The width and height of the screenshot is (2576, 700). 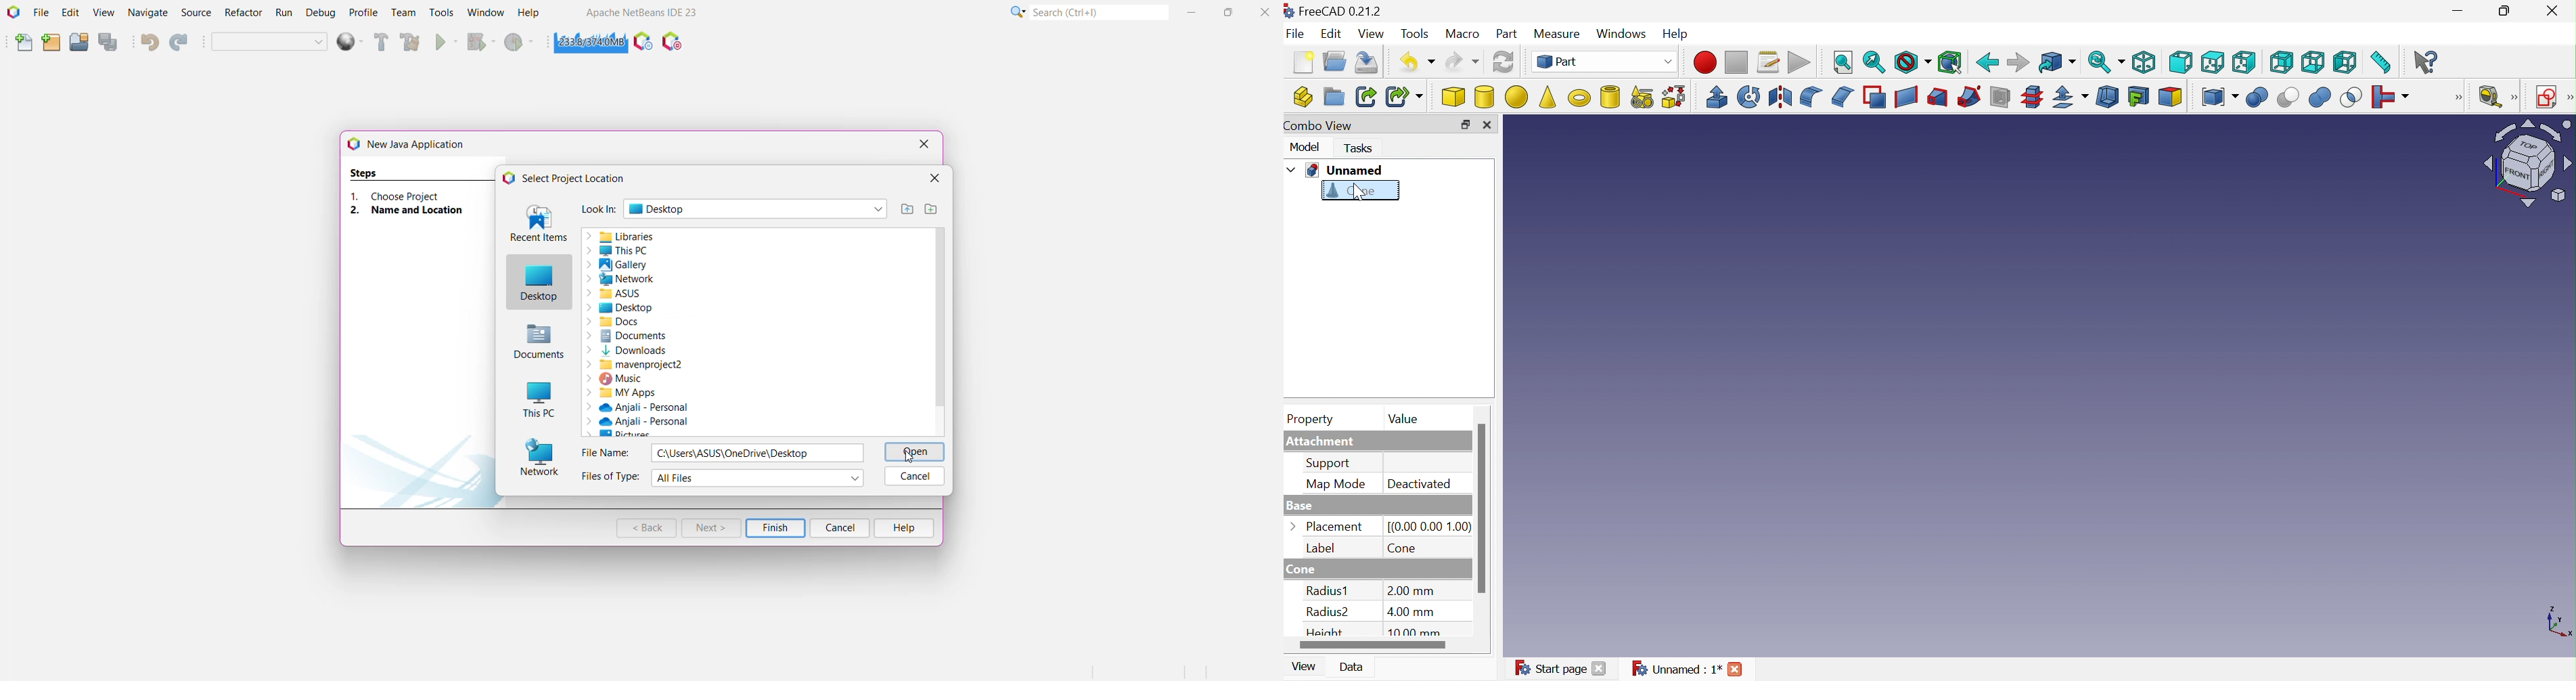 What do you see at coordinates (2219, 98) in the screenshot?
I see `Compound tools` at bounding box center [2219, 98].